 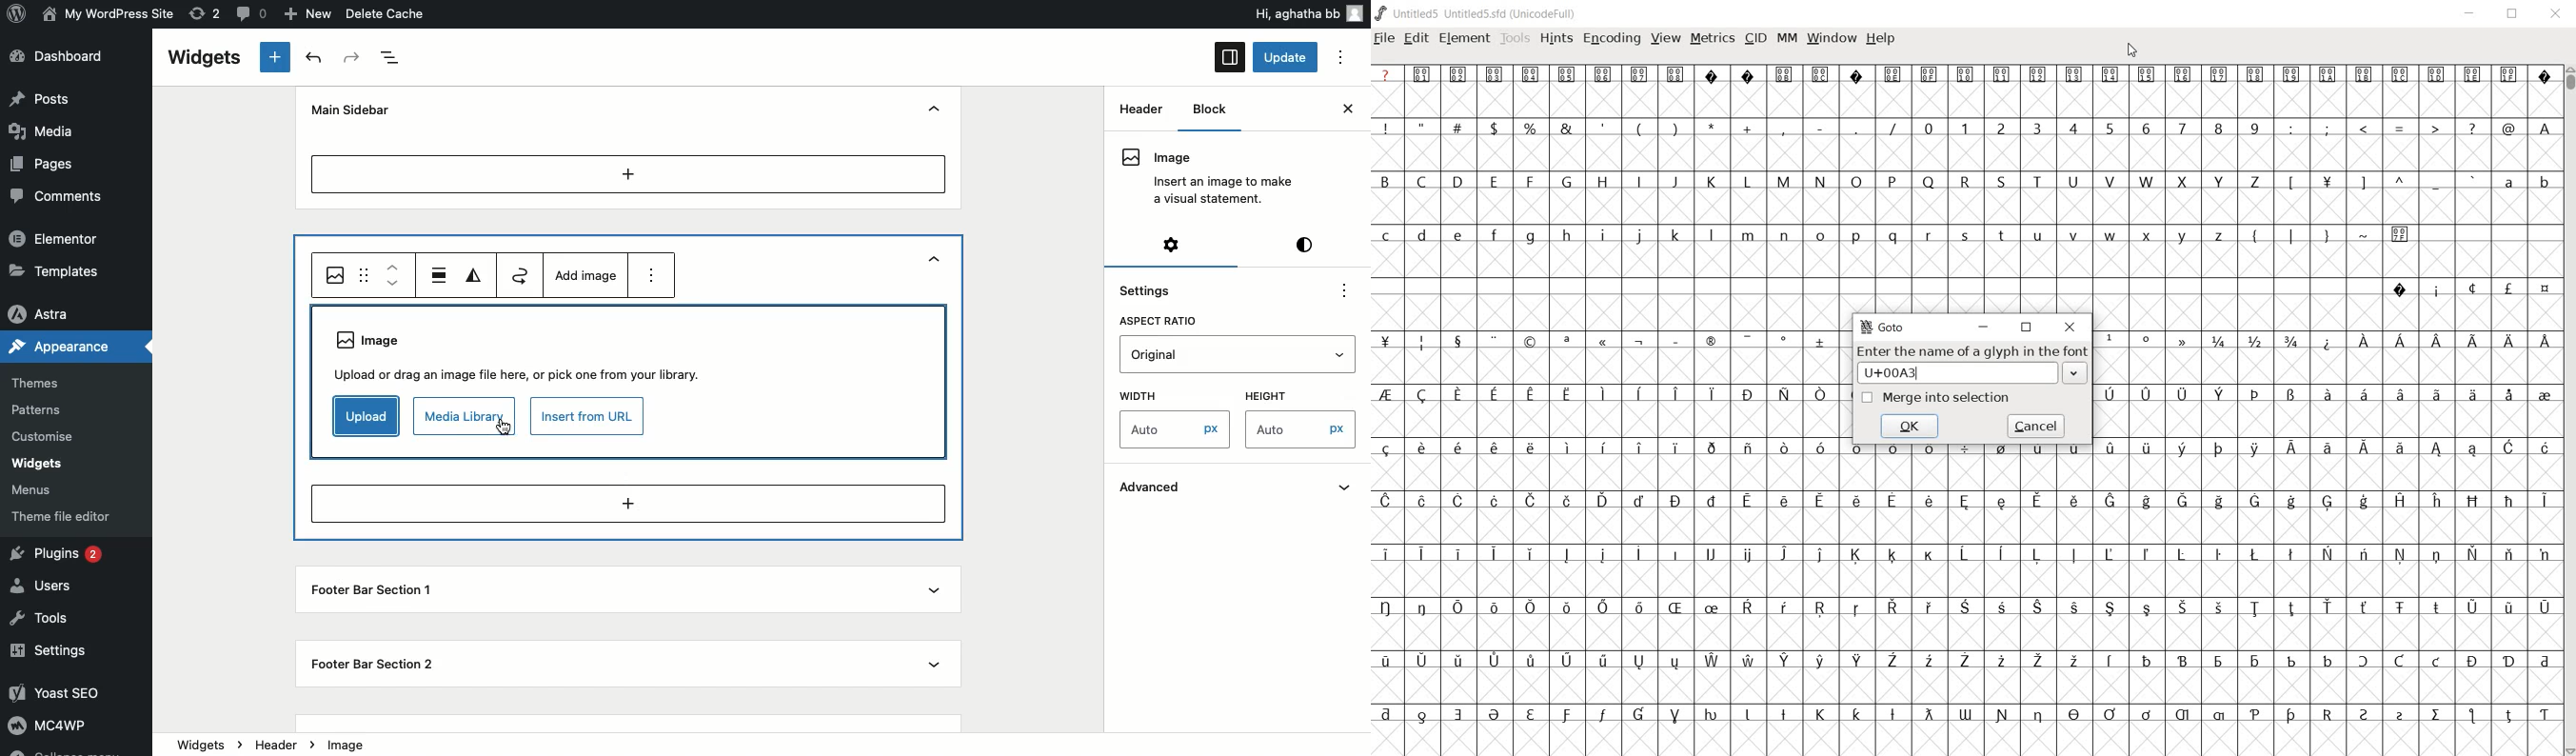 What do you see at coordinates (1710, 610) in the screenshot?
I see `Symbol` at bounding box center [1710, 610].